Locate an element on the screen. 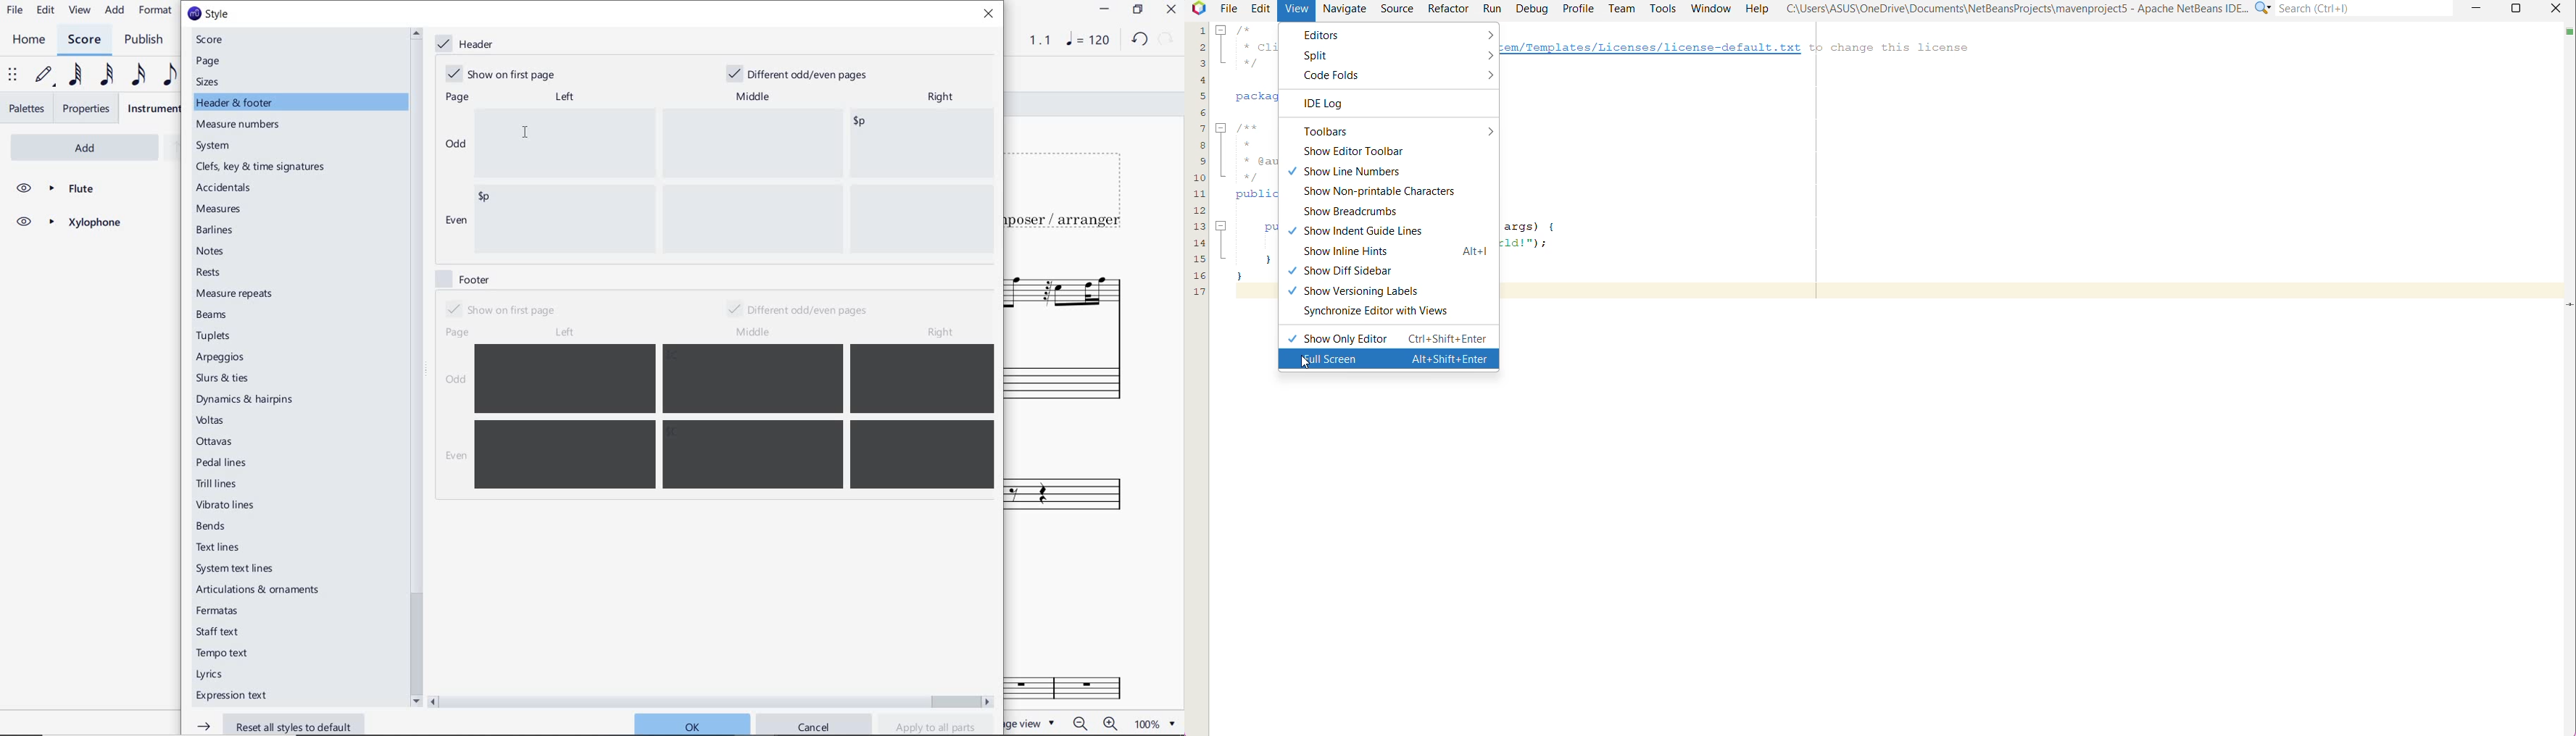 The width and height of the screenshot is (2576, 756). SELECT TO MOVE is located at coordinates (13, 75).